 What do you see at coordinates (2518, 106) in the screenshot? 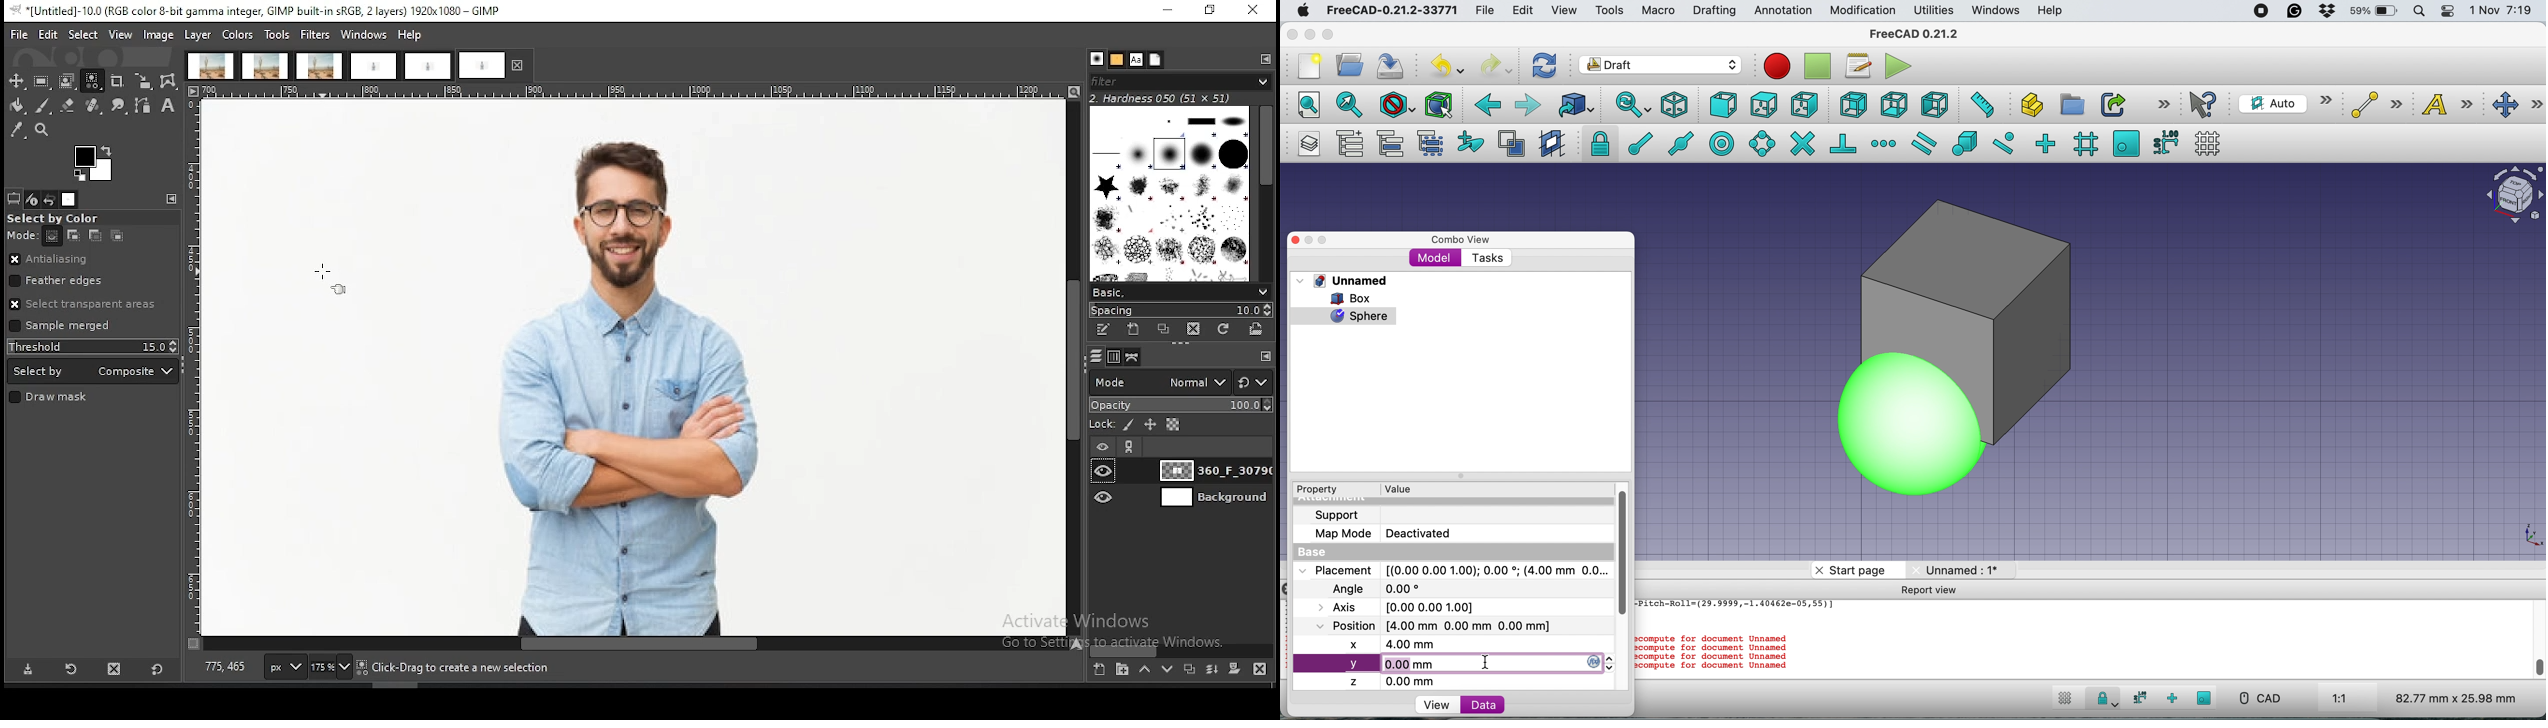
I see `move` at bounding box center [2518, 106].